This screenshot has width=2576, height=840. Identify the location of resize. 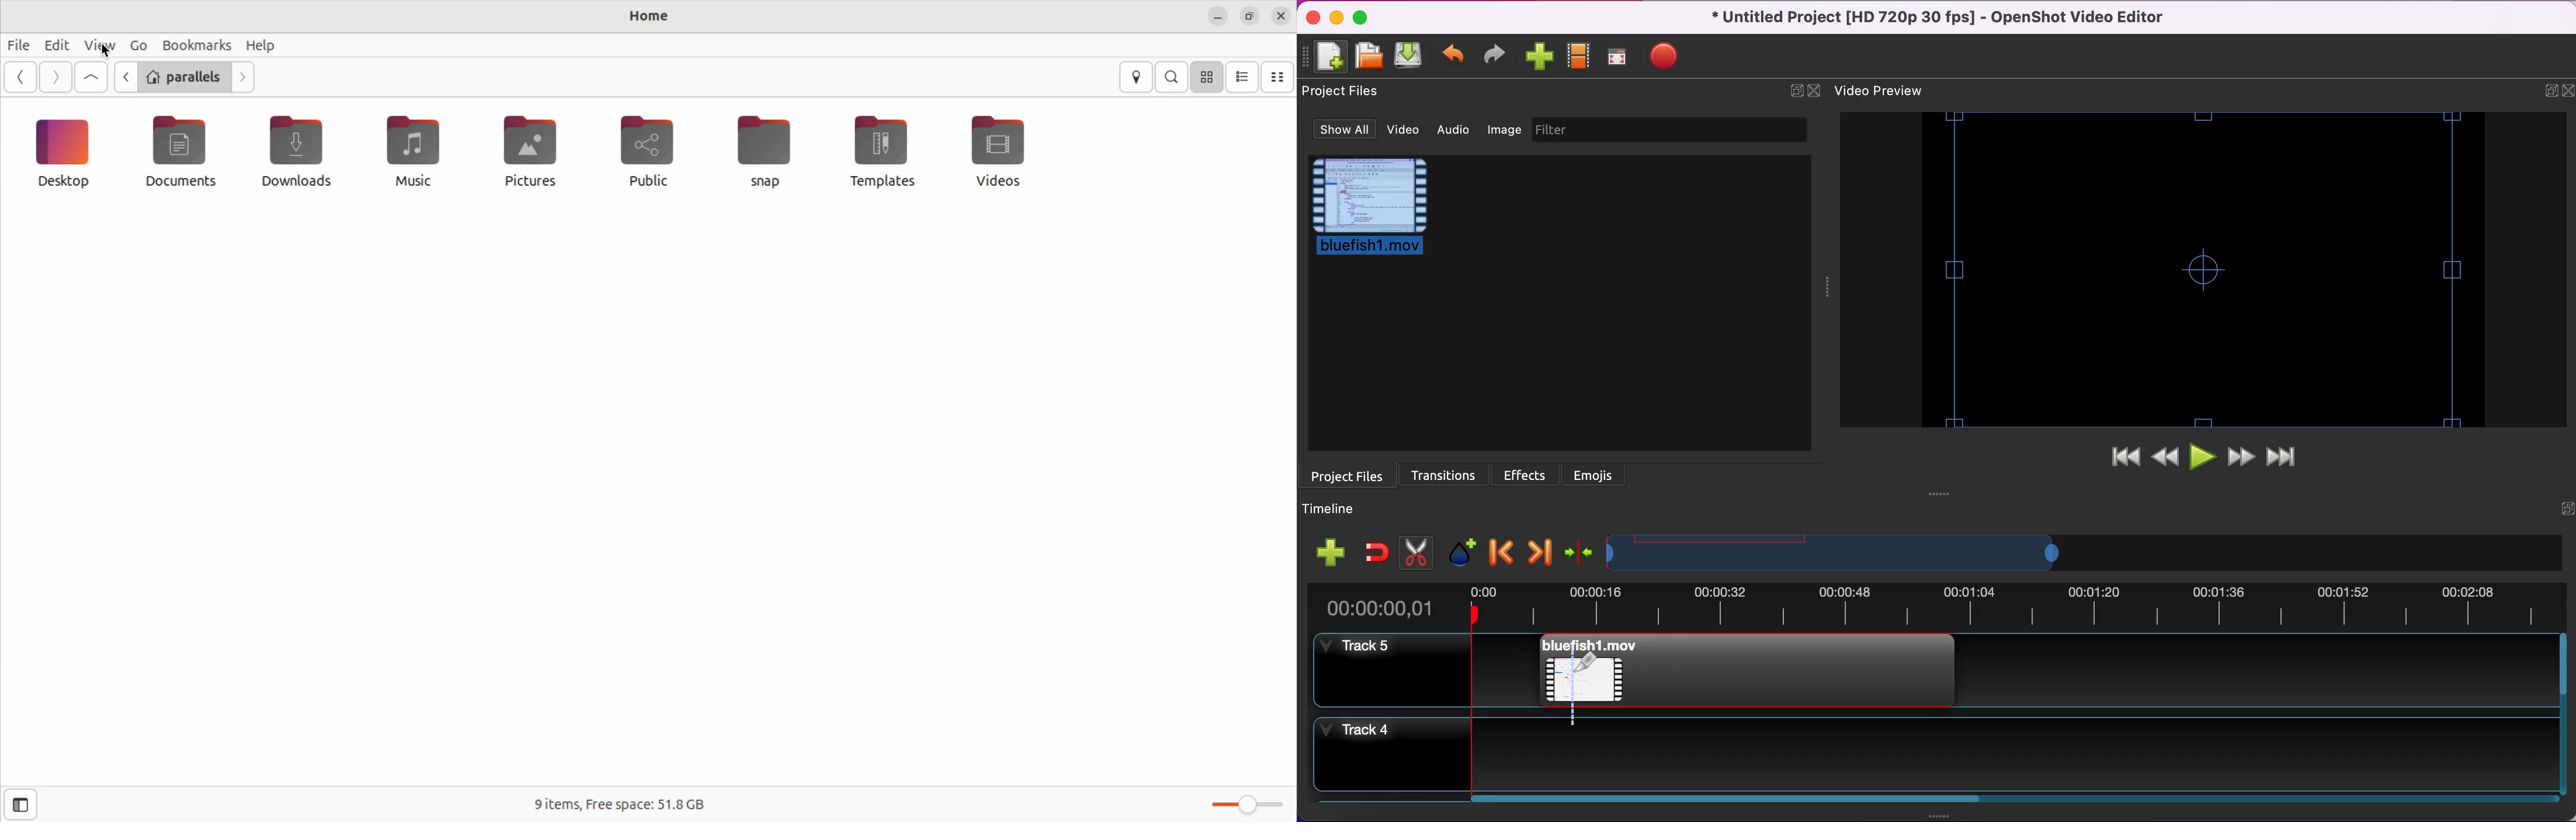
(1248, 17).